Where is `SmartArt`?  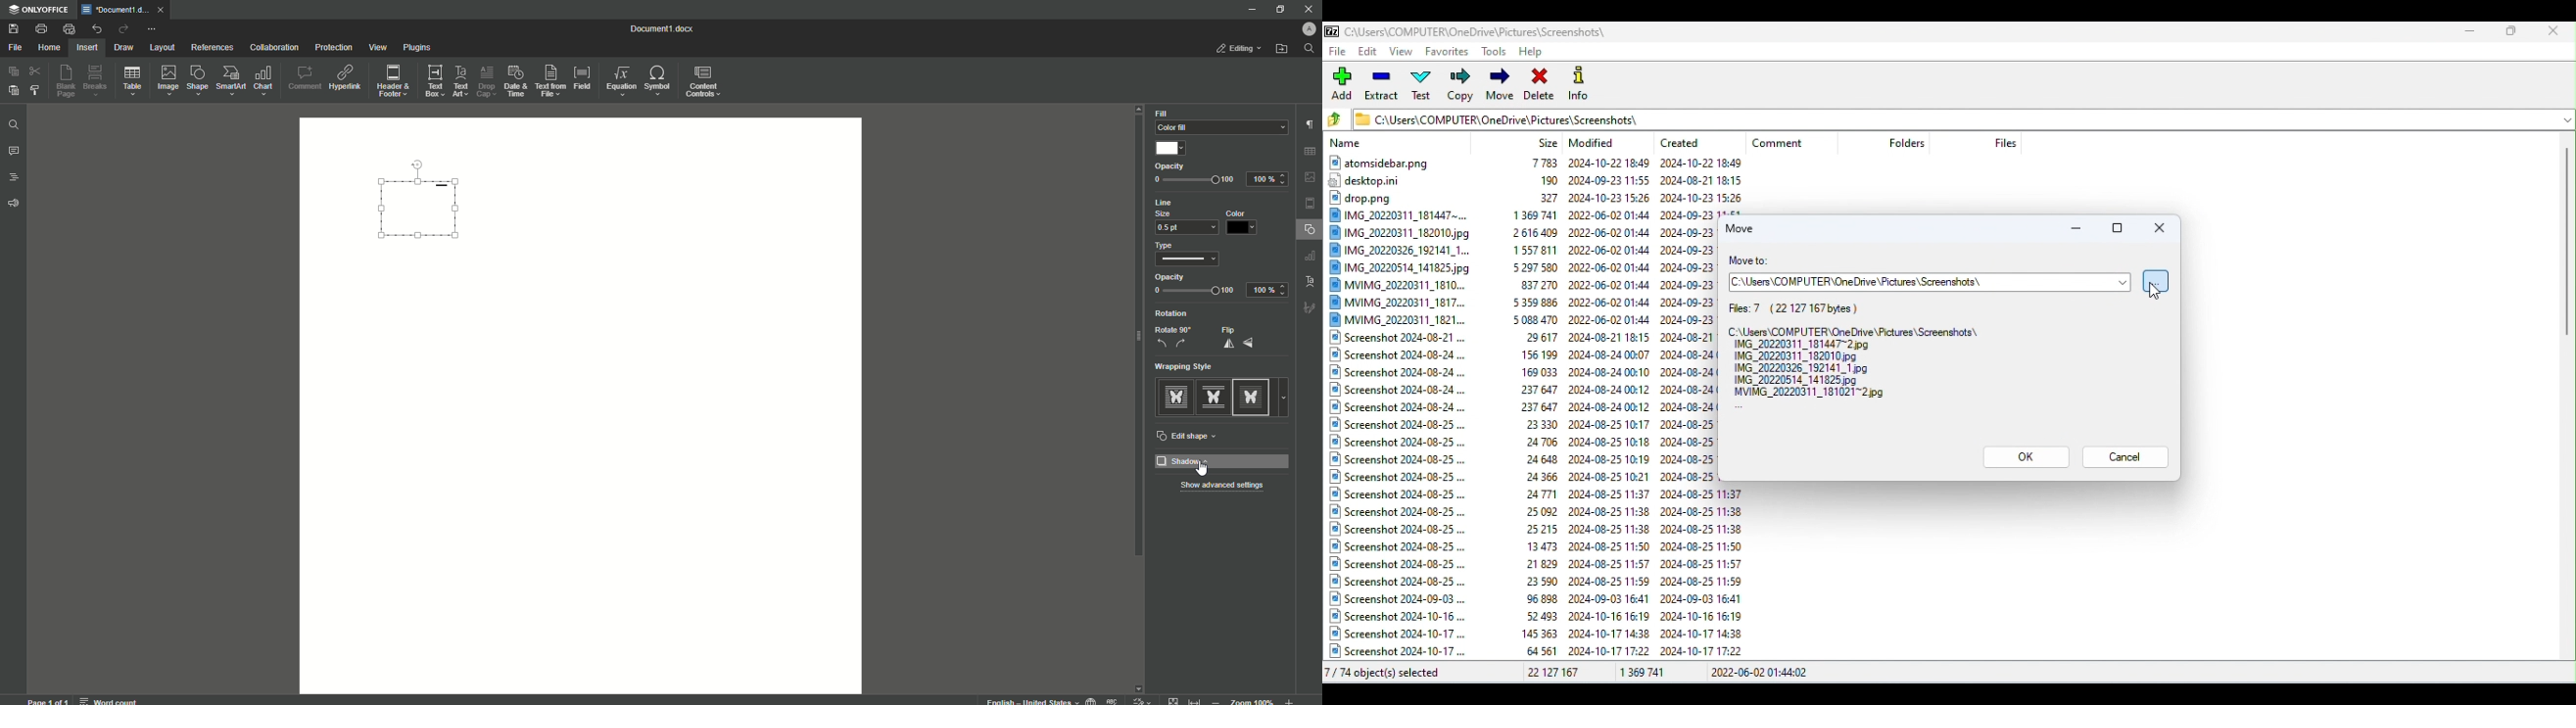
SmartArt is located at coordinates (231, 81).